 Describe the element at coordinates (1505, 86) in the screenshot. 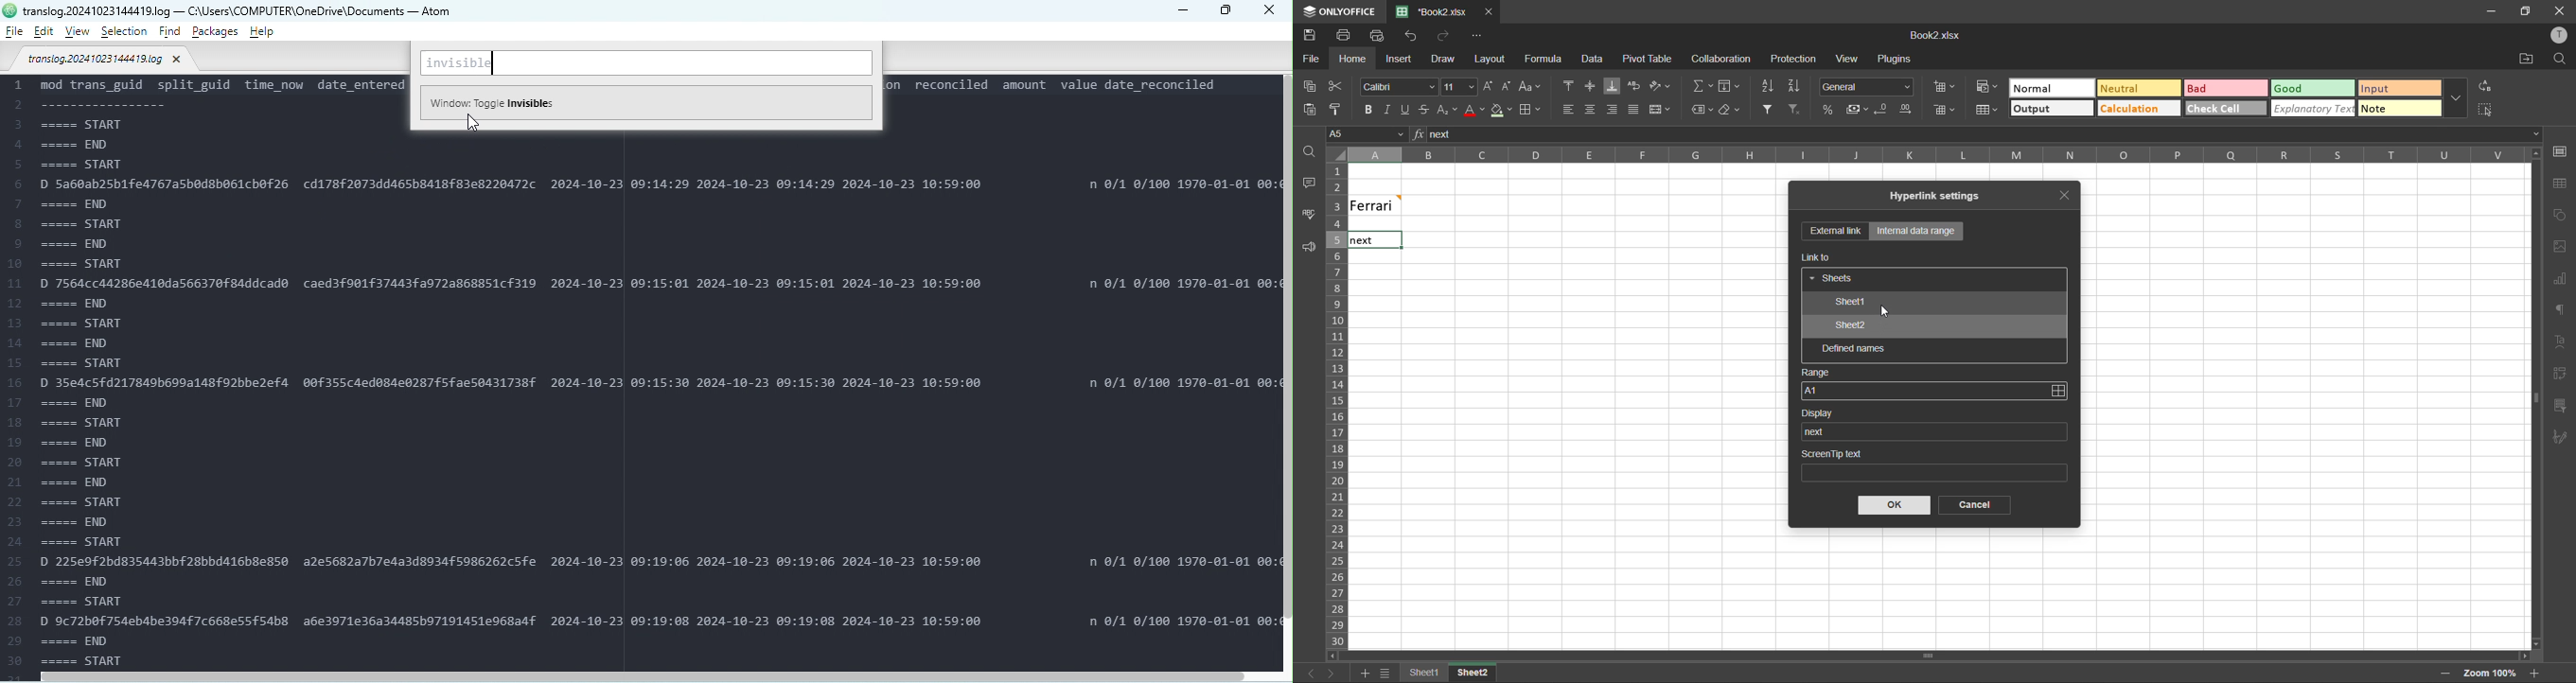

I see `decrement size` at that location.